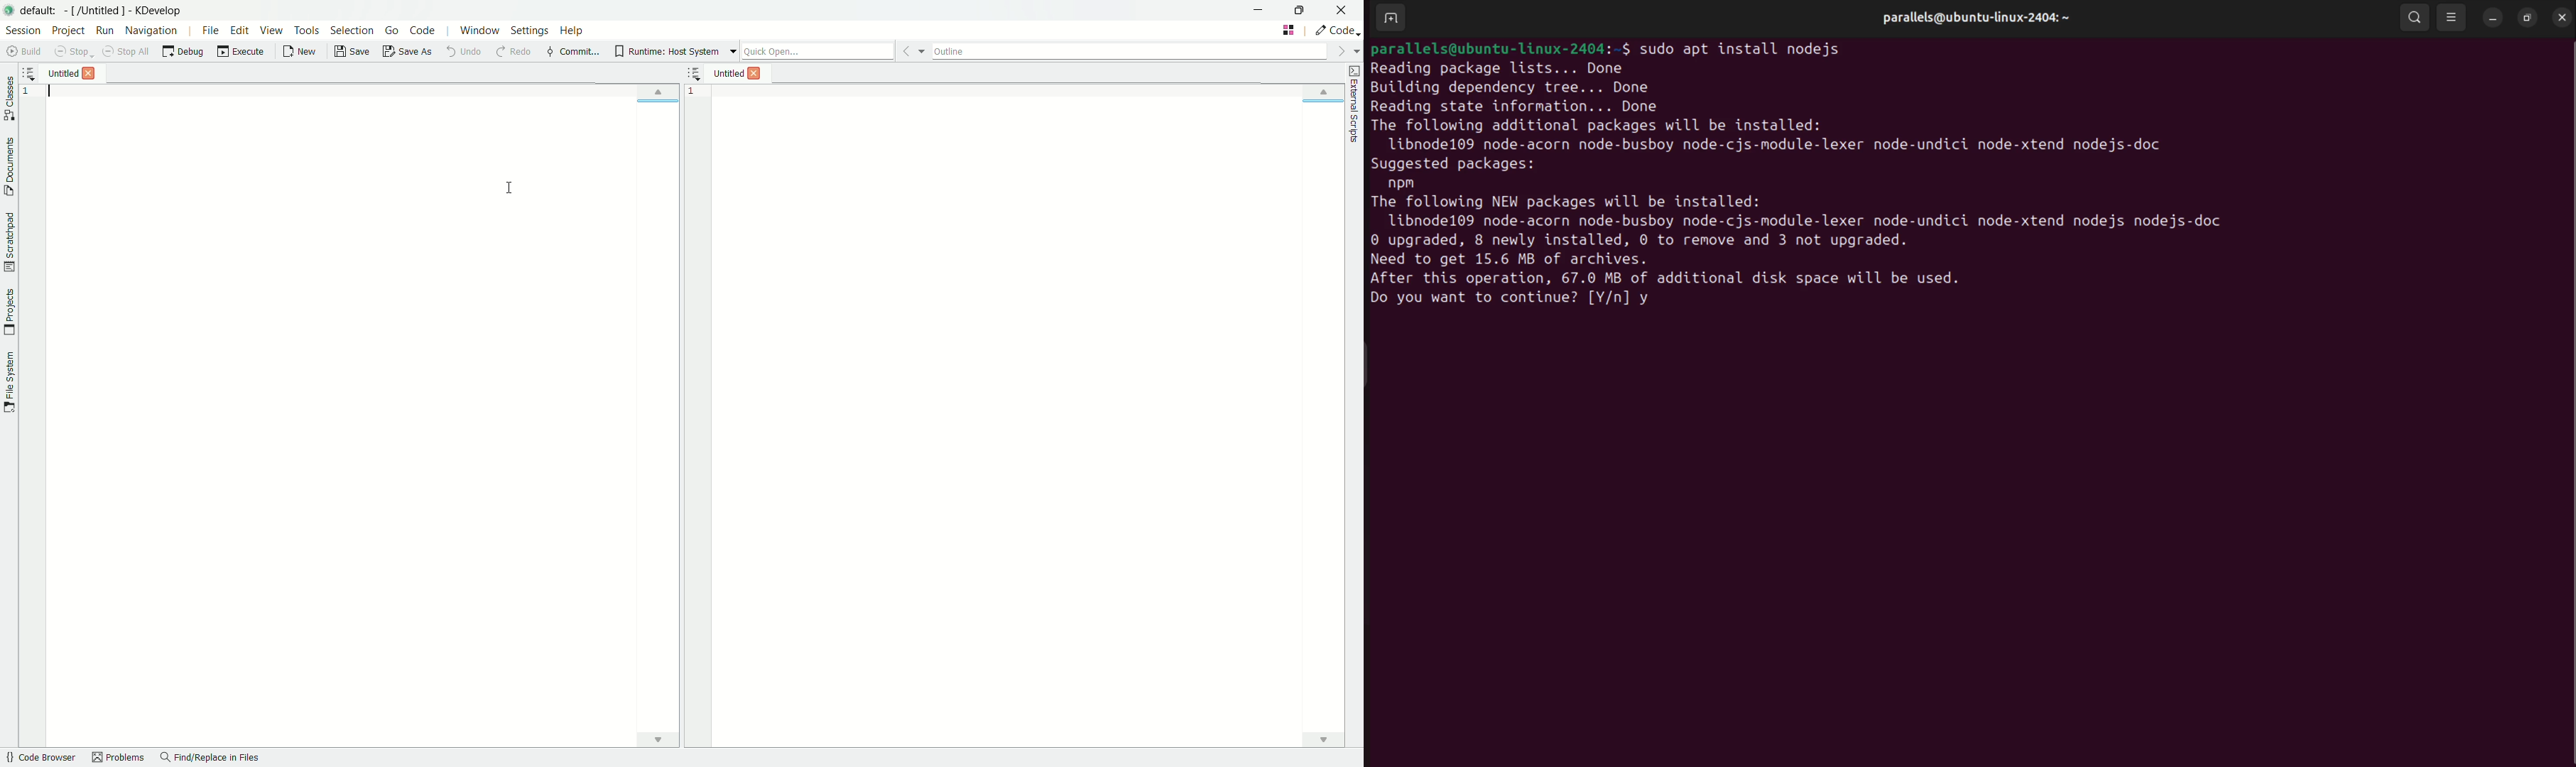 The image size is (2576, 784). Describe the element at coordinates (9, 312) in the screenshot. I see `toggle projects` at that location.